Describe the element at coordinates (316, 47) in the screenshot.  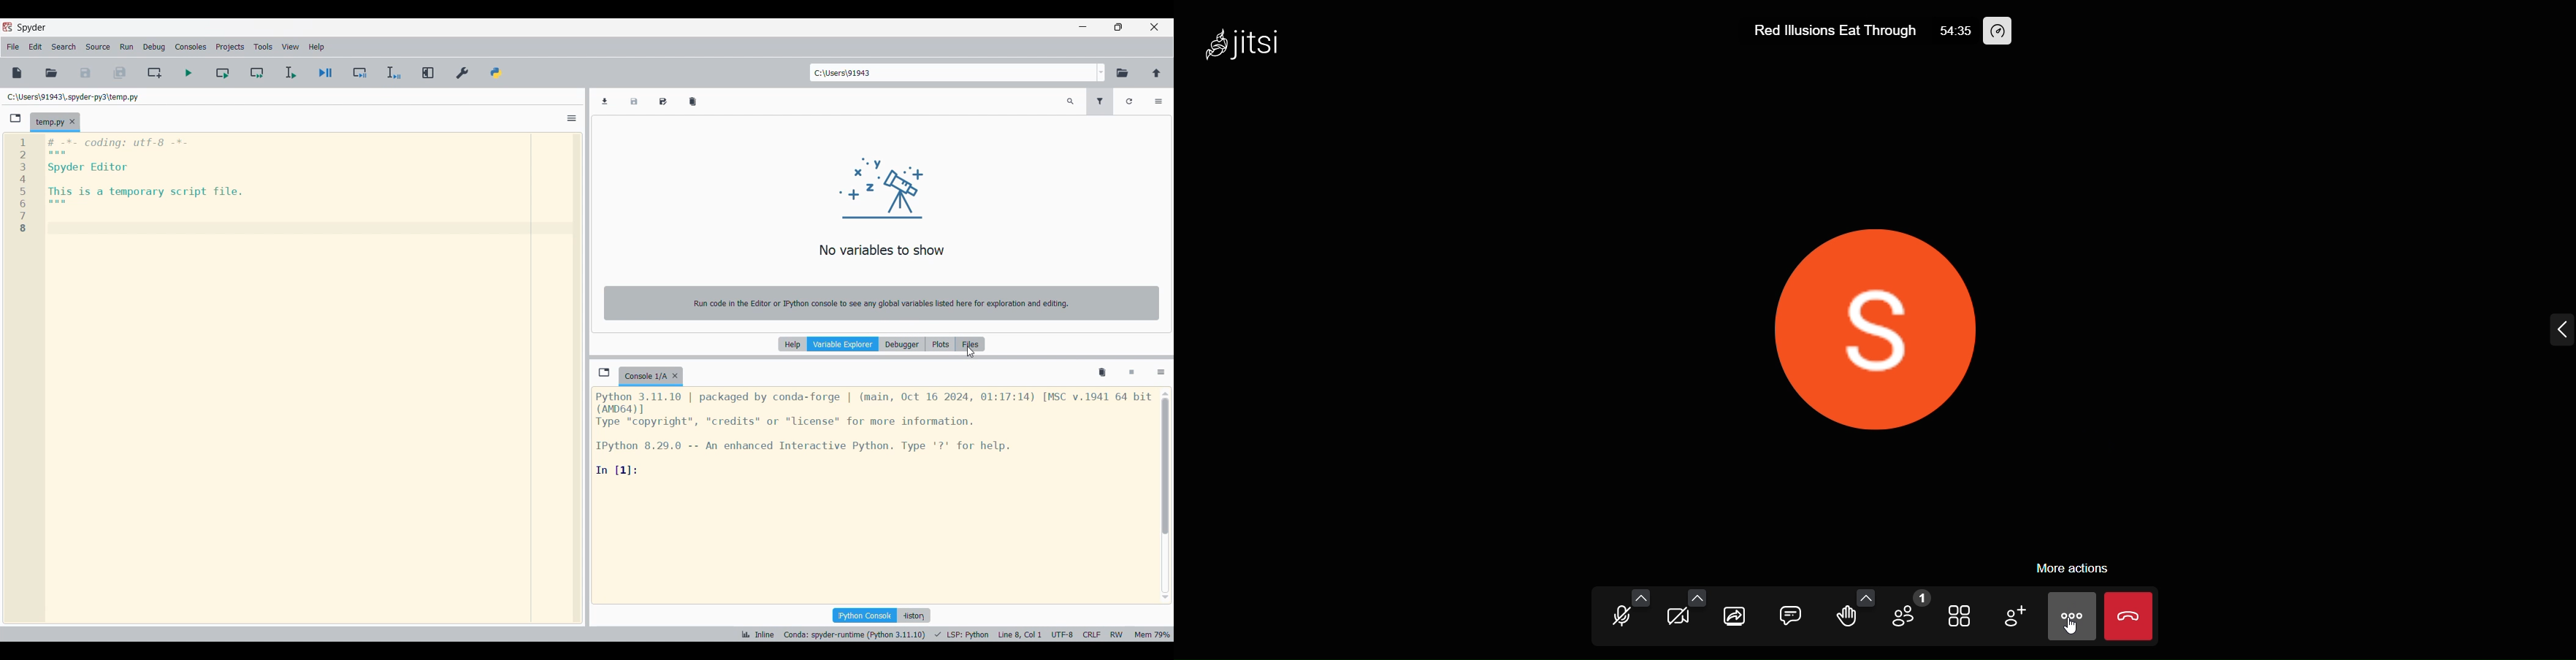
I see `Help menu` at that location.